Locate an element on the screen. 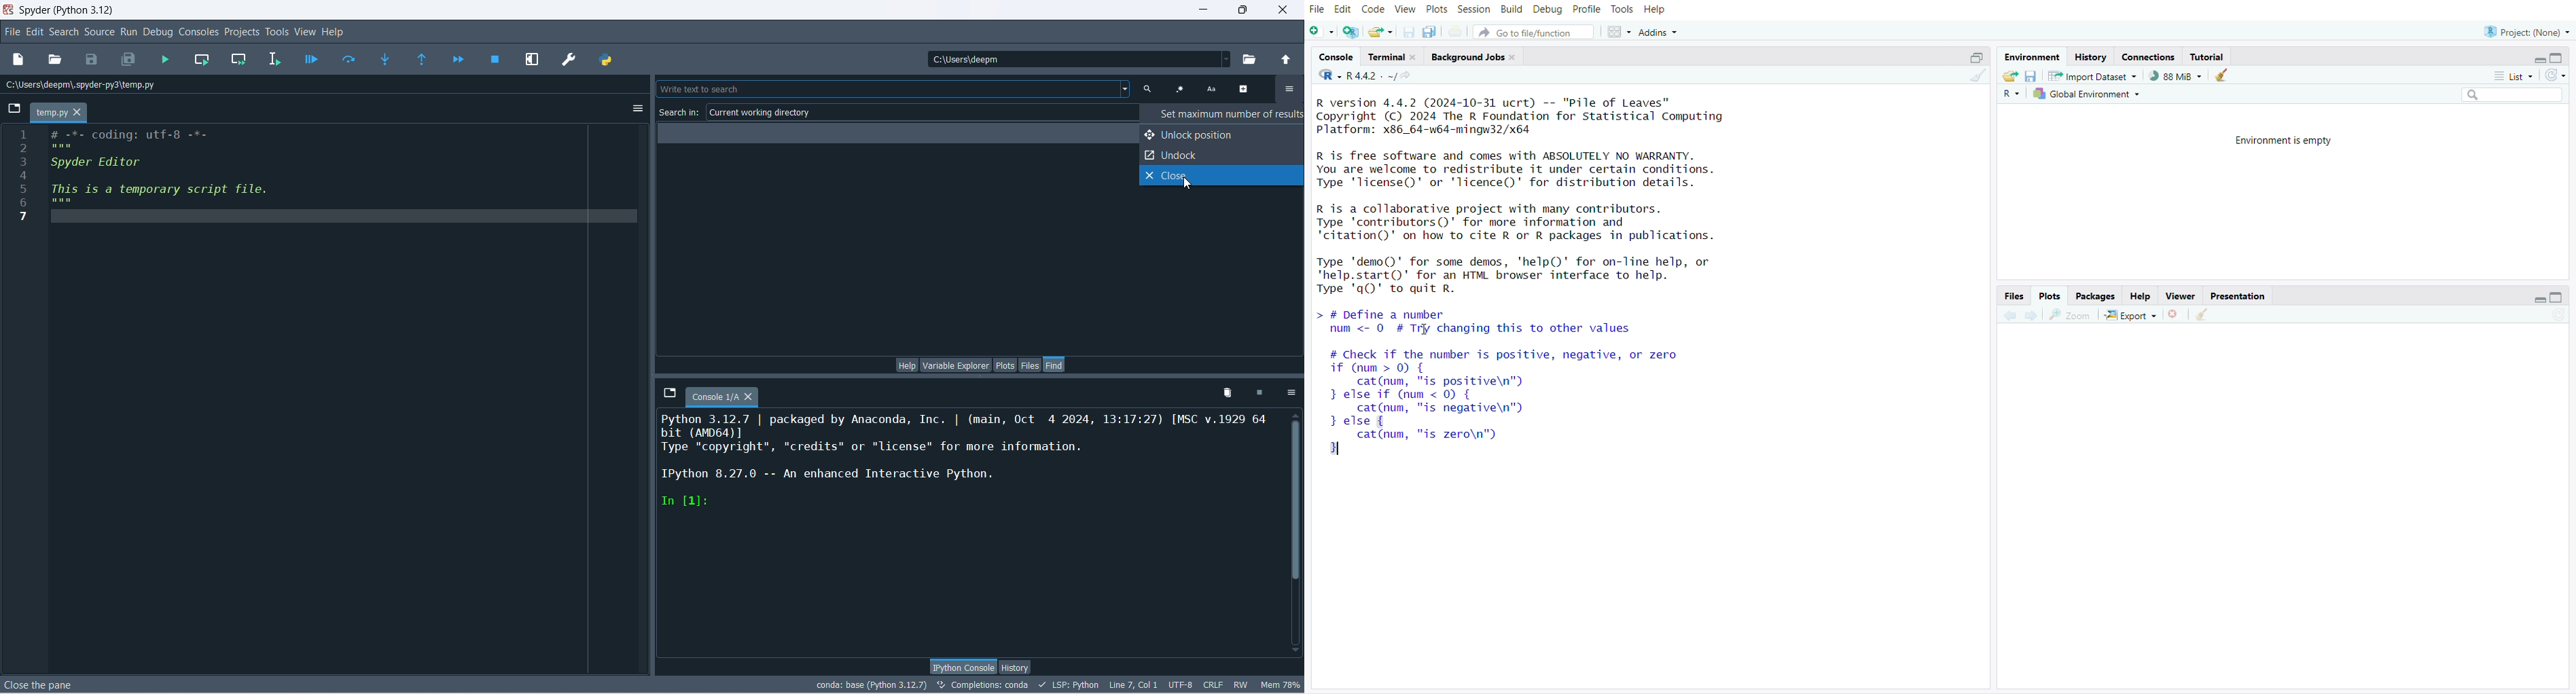 The image size is (2576, 700). open is located at coordinates (55, 60).